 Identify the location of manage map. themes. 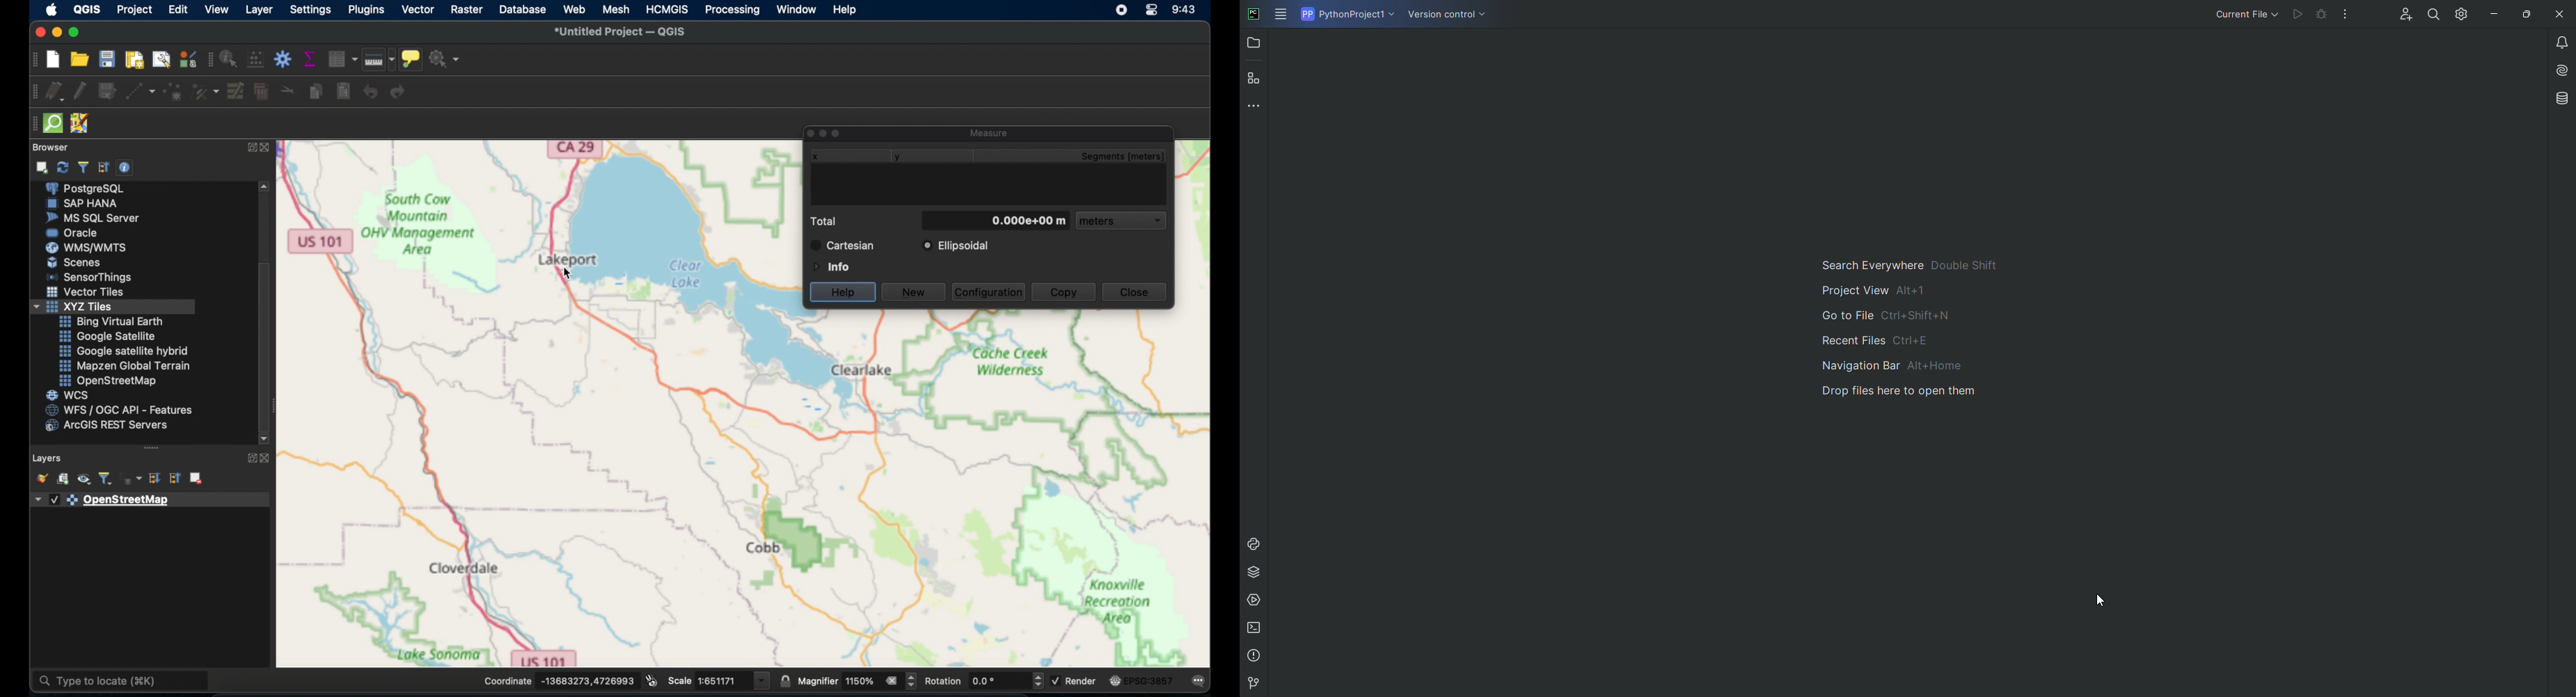
(83, 480).